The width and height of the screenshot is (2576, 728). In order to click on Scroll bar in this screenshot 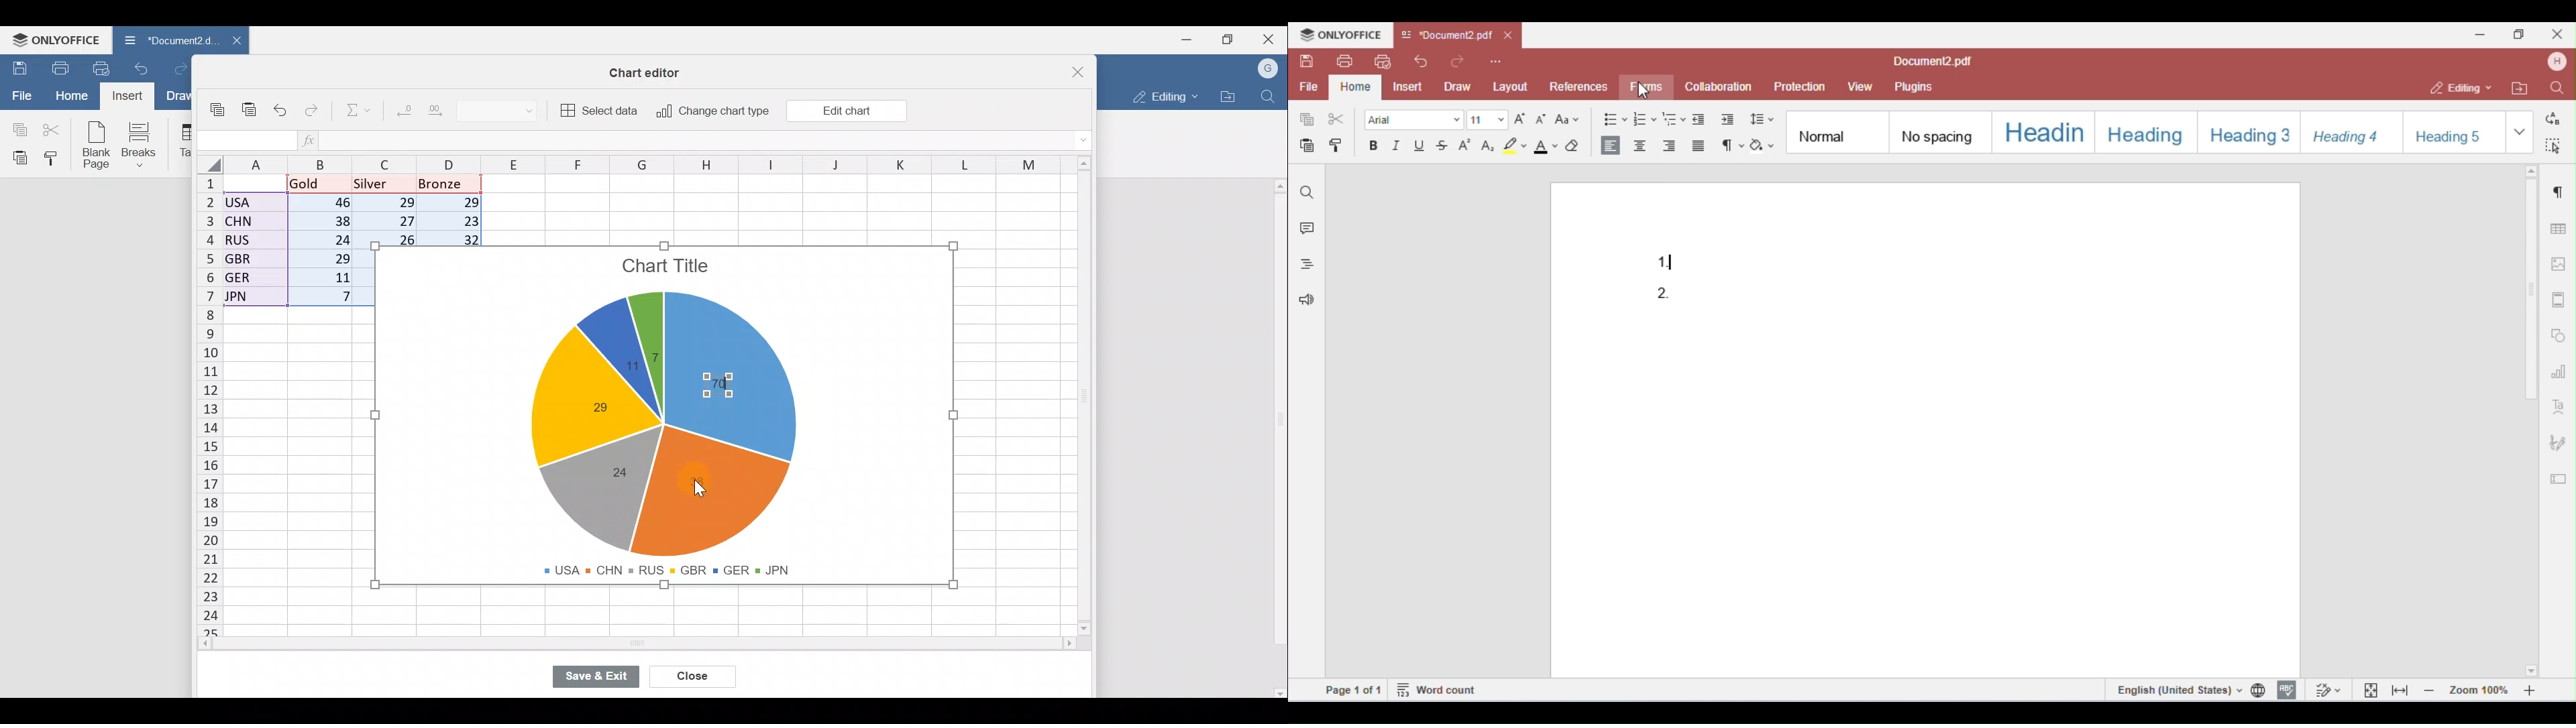, I will do `click(657, 644)`.